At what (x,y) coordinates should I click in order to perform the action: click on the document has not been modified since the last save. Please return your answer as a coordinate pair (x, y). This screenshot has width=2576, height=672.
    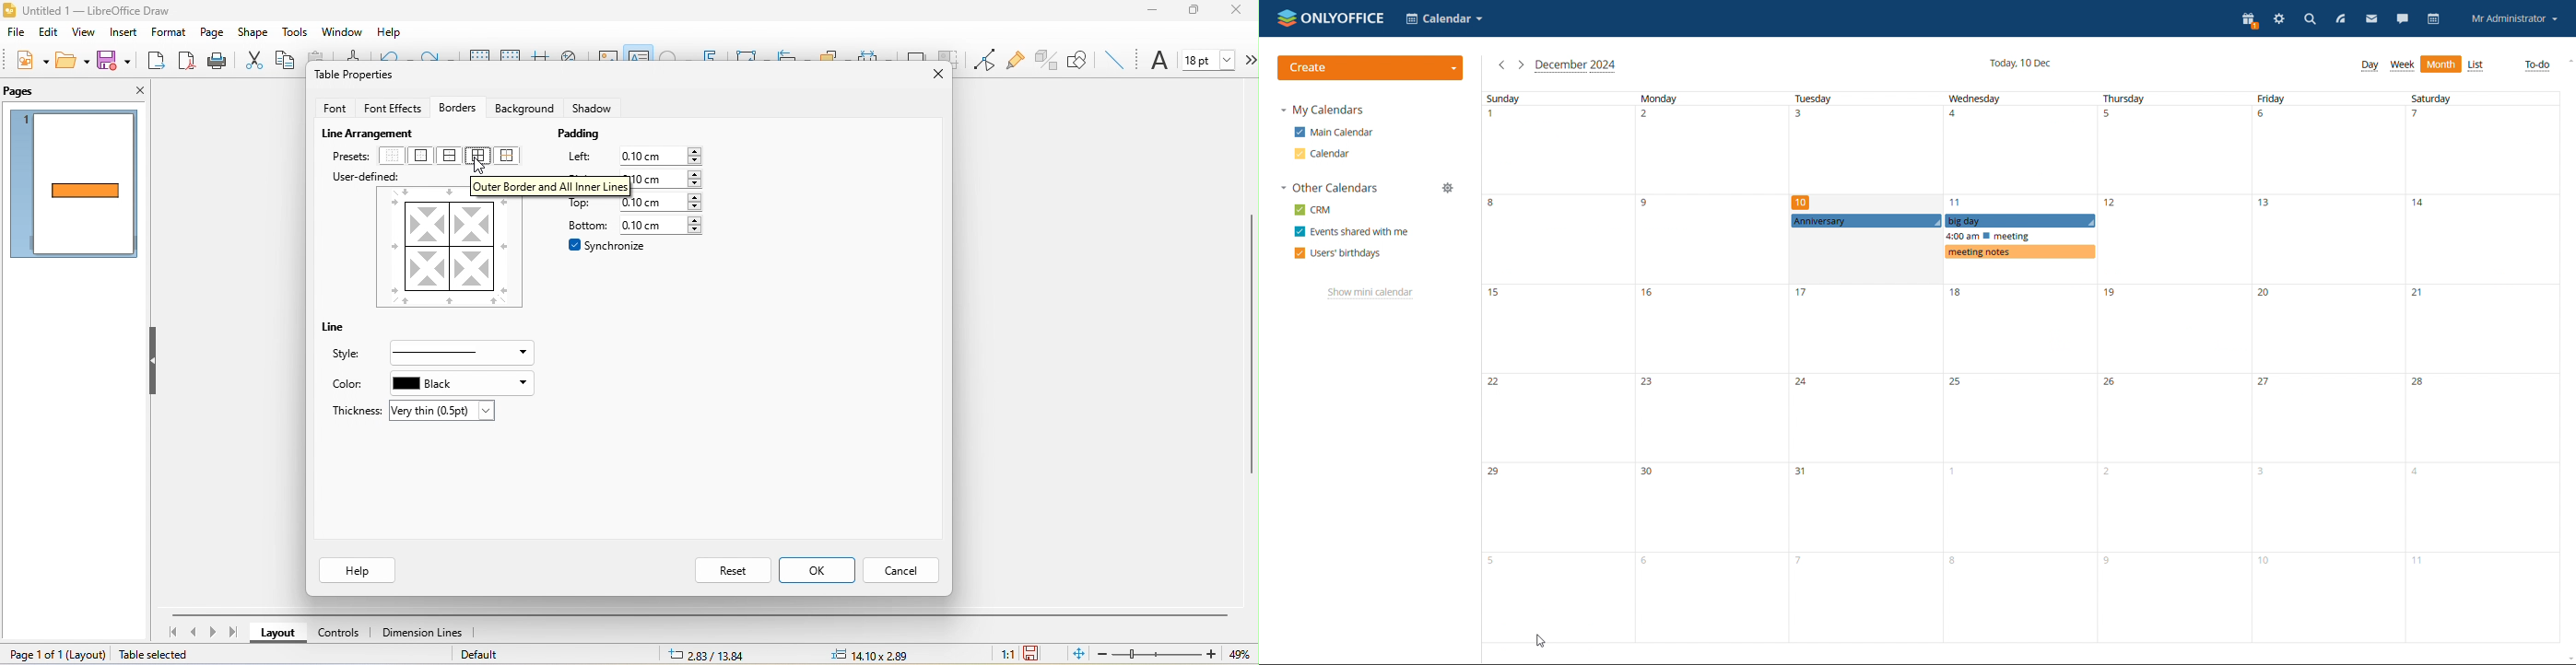
    Looking at the image, I should click on (1038, 652).